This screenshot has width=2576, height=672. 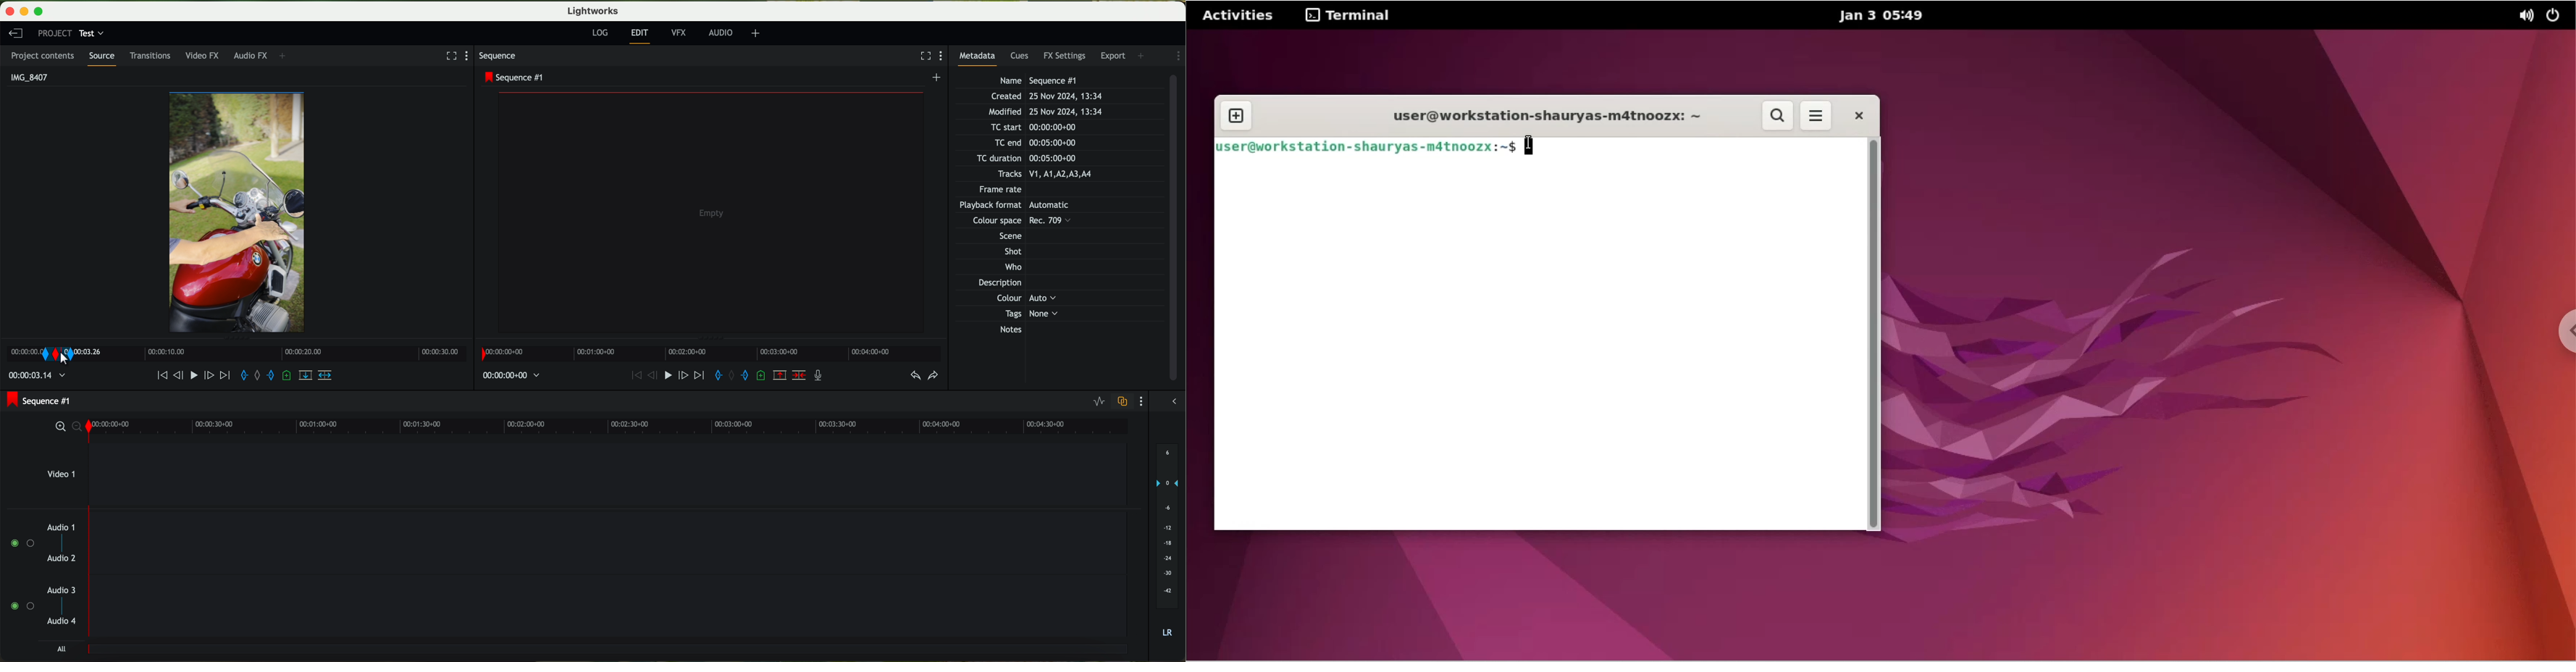 What do you see at coordinates (70, 34) in the screenshot?
I see `project: test` at bounding box center [70, 34].